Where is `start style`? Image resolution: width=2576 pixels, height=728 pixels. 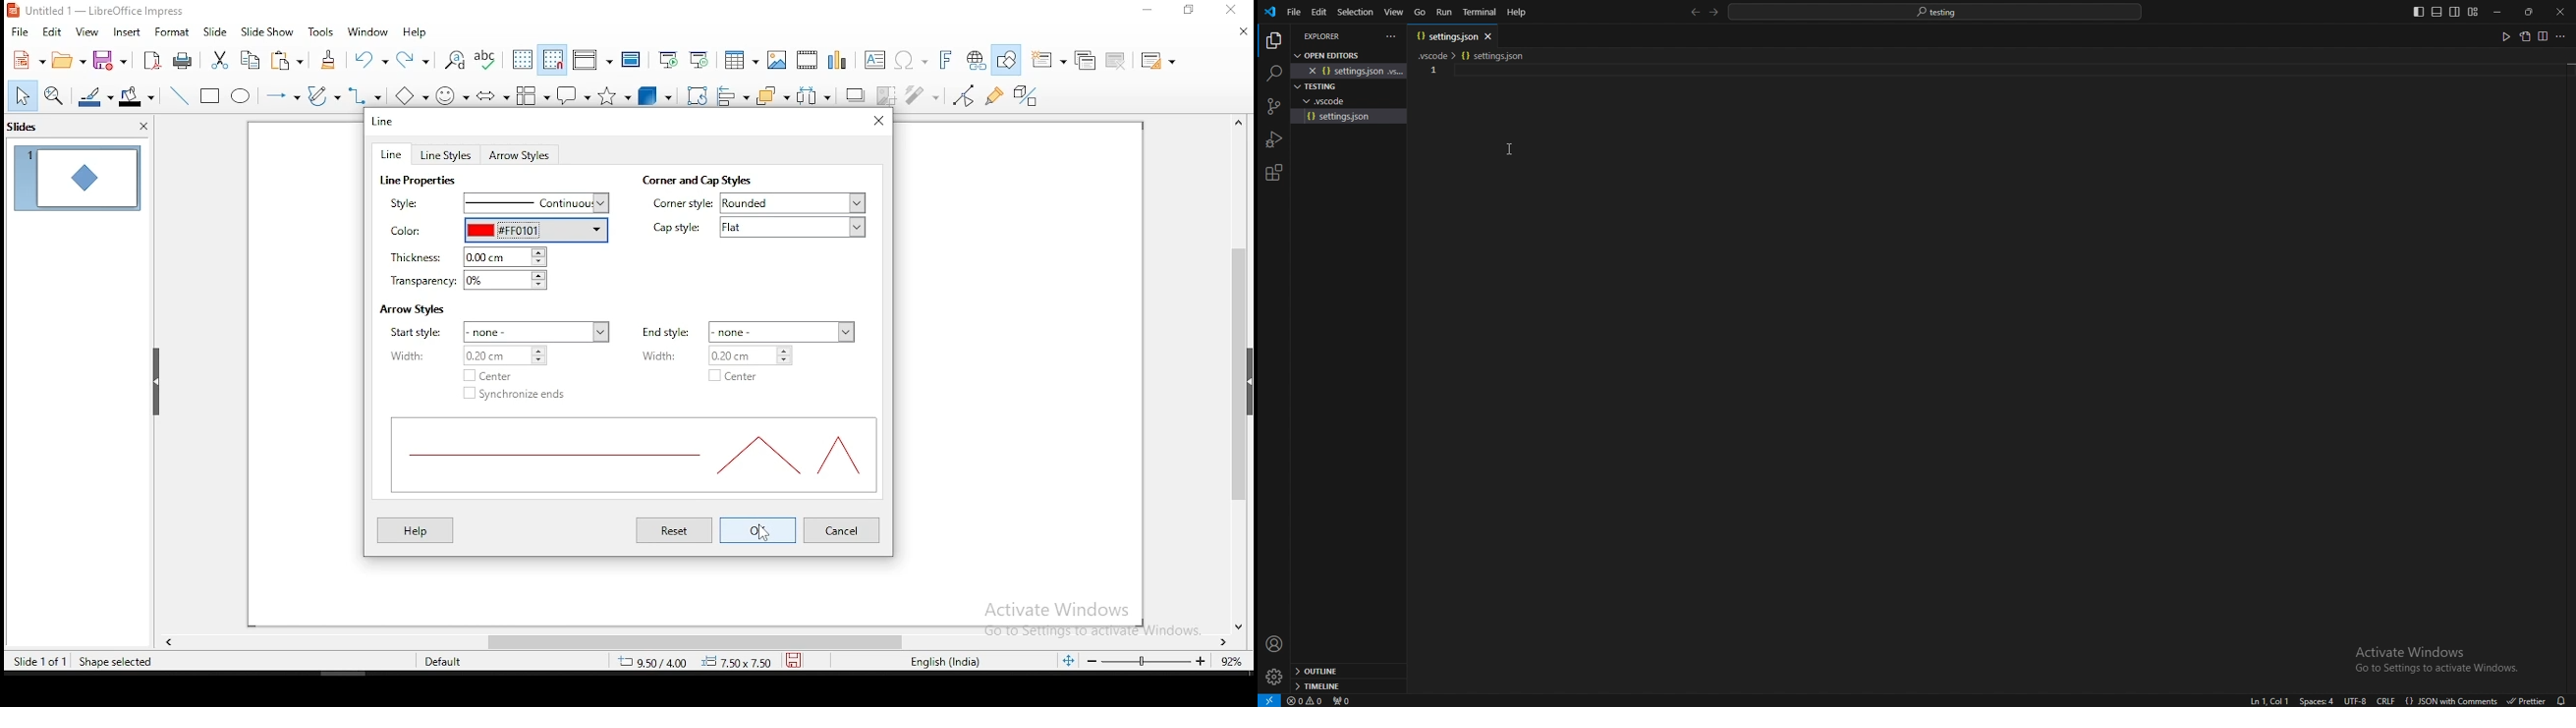
start style is located at coordinates (421, 331).